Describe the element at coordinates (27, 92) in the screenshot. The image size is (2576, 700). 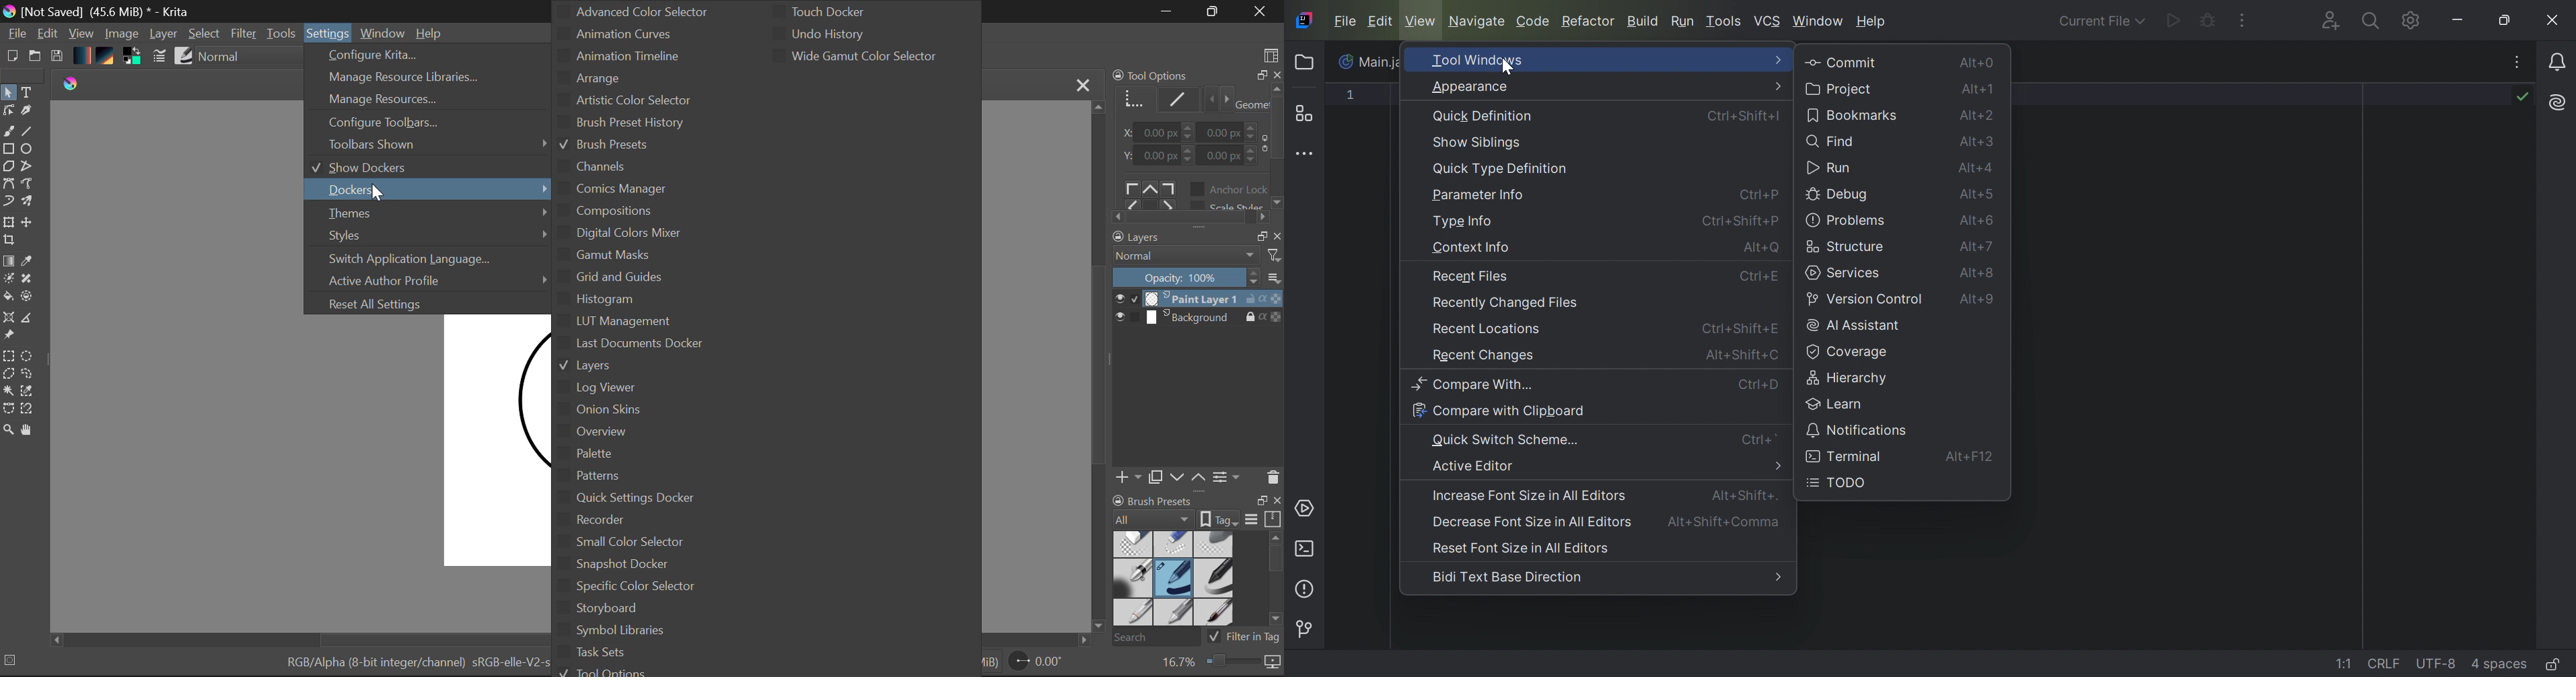
I see `Text` at that location.